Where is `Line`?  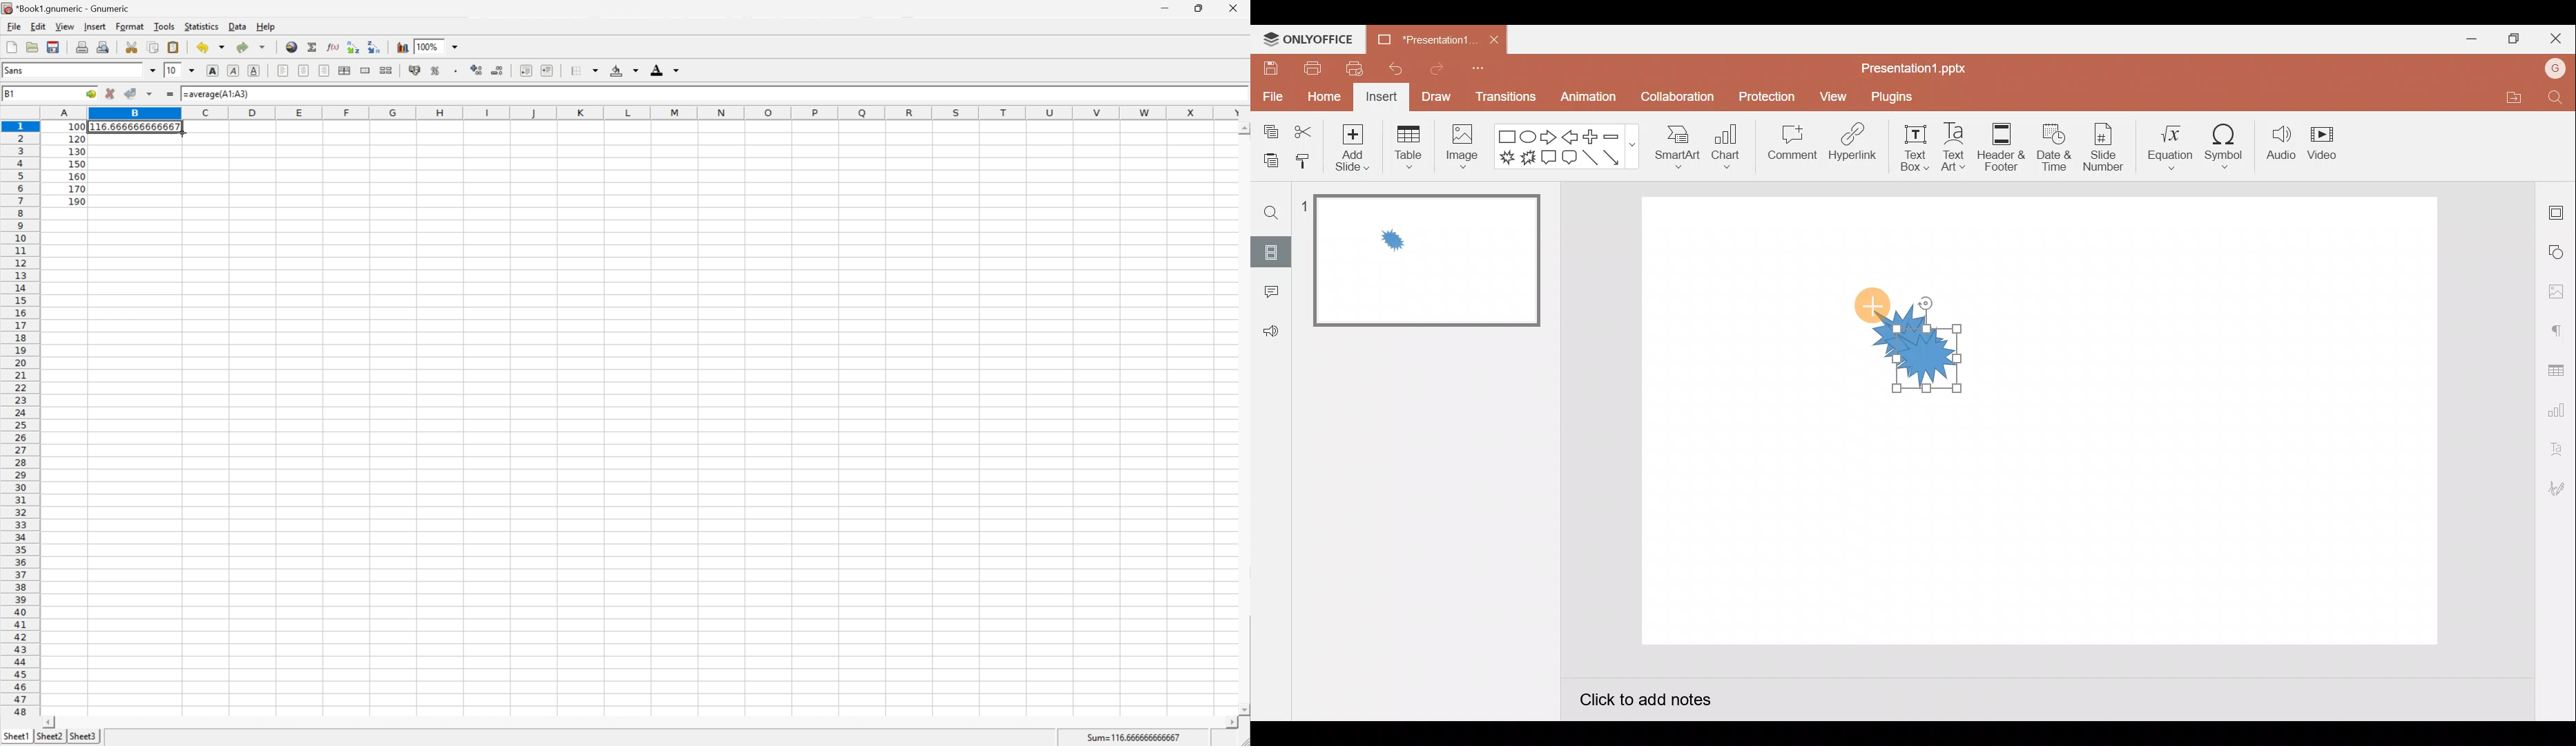 Line is located at coordinates (1589, 160).